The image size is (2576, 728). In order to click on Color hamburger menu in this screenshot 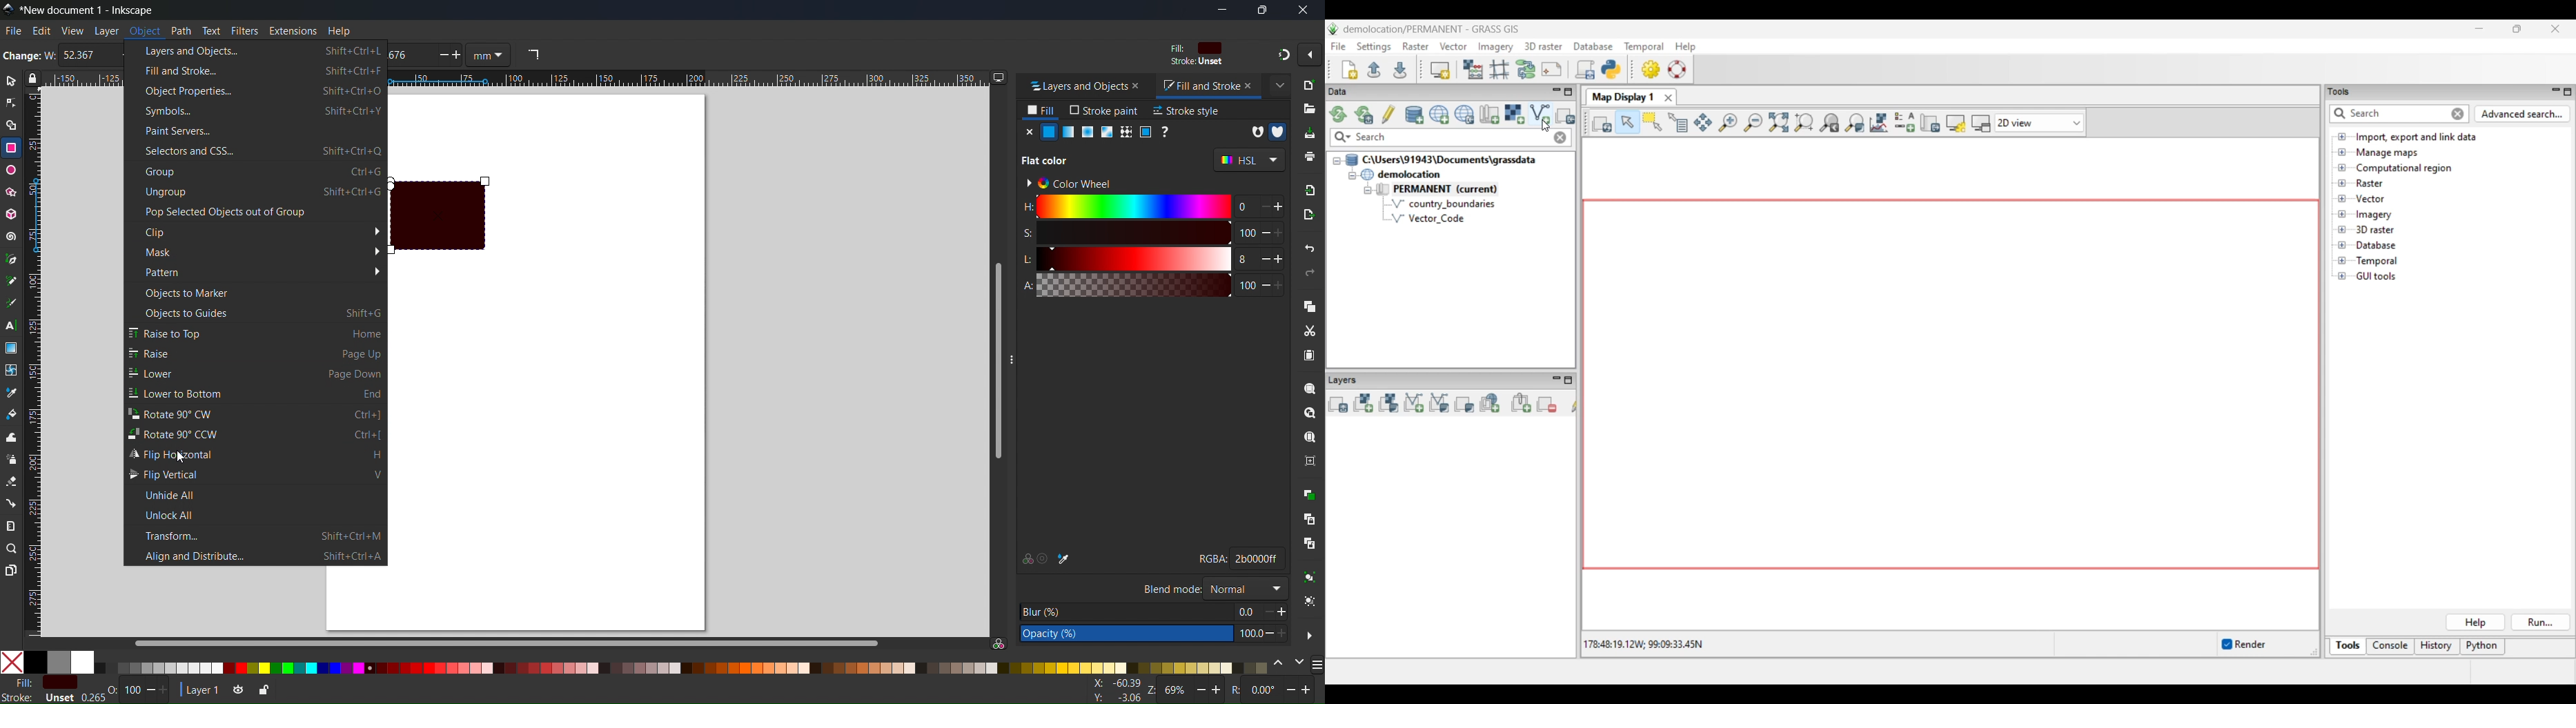, I will do `click(1317, 665)`.